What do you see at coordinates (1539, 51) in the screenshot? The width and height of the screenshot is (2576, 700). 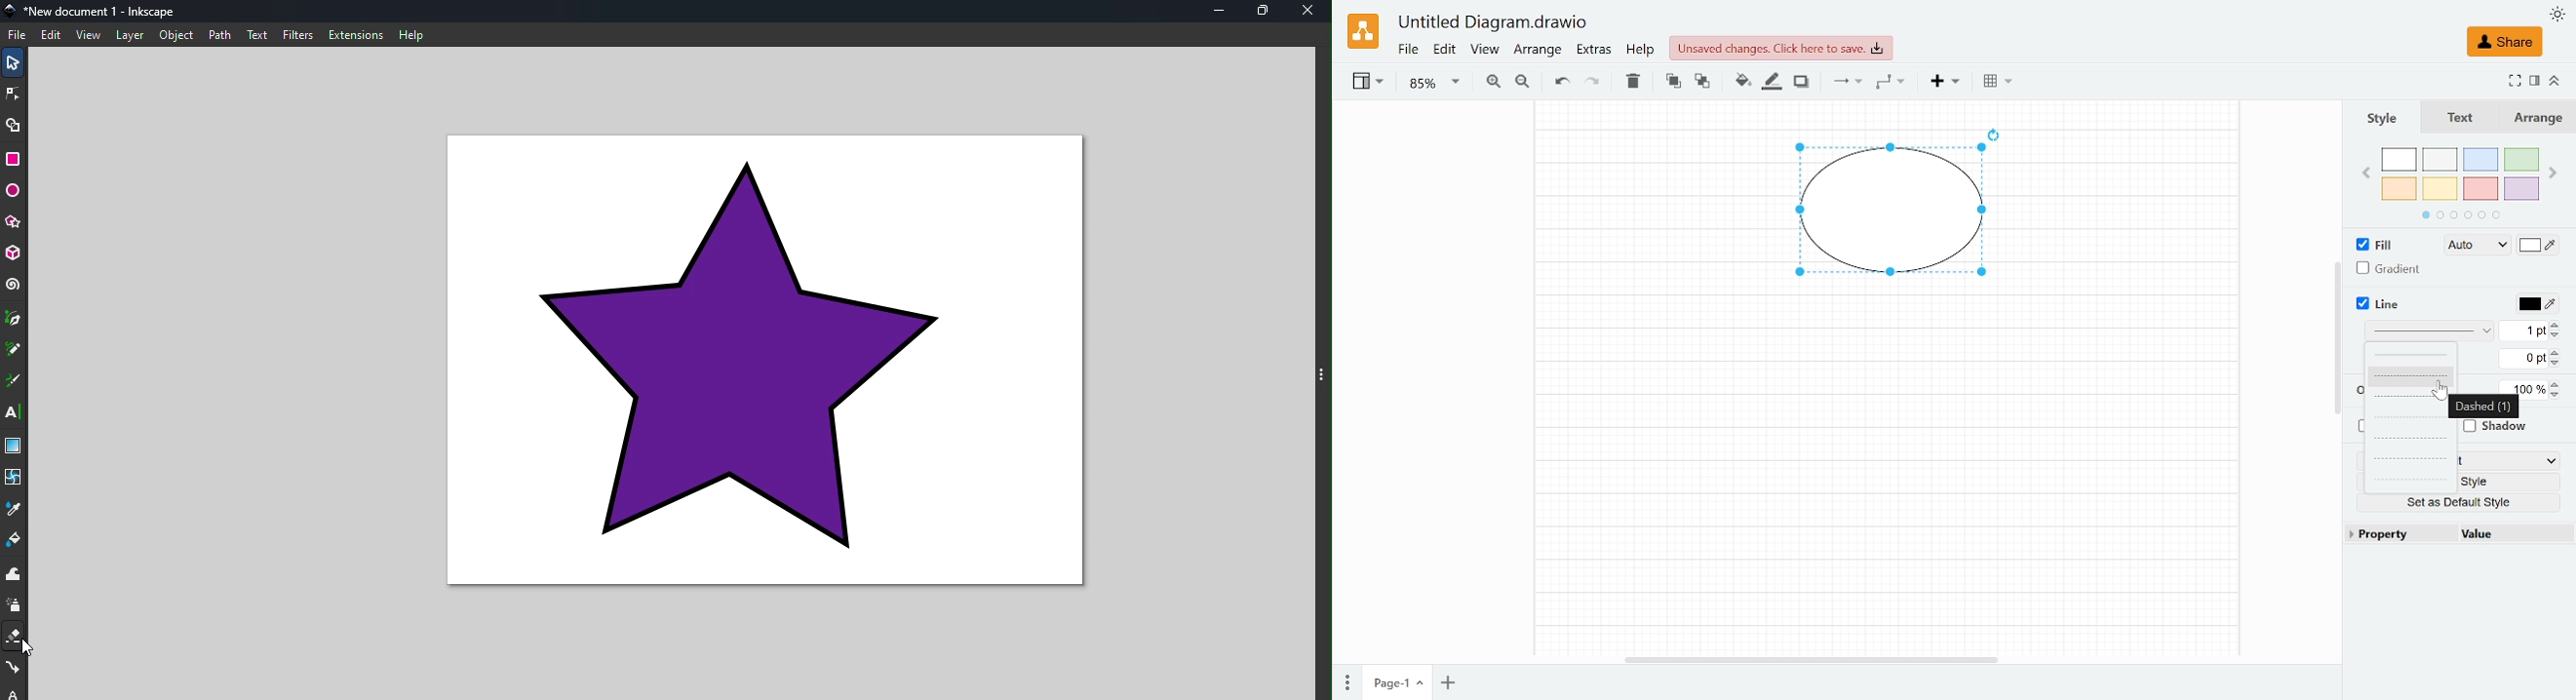 I see `Arrange` at bounding box center [1539, 51].